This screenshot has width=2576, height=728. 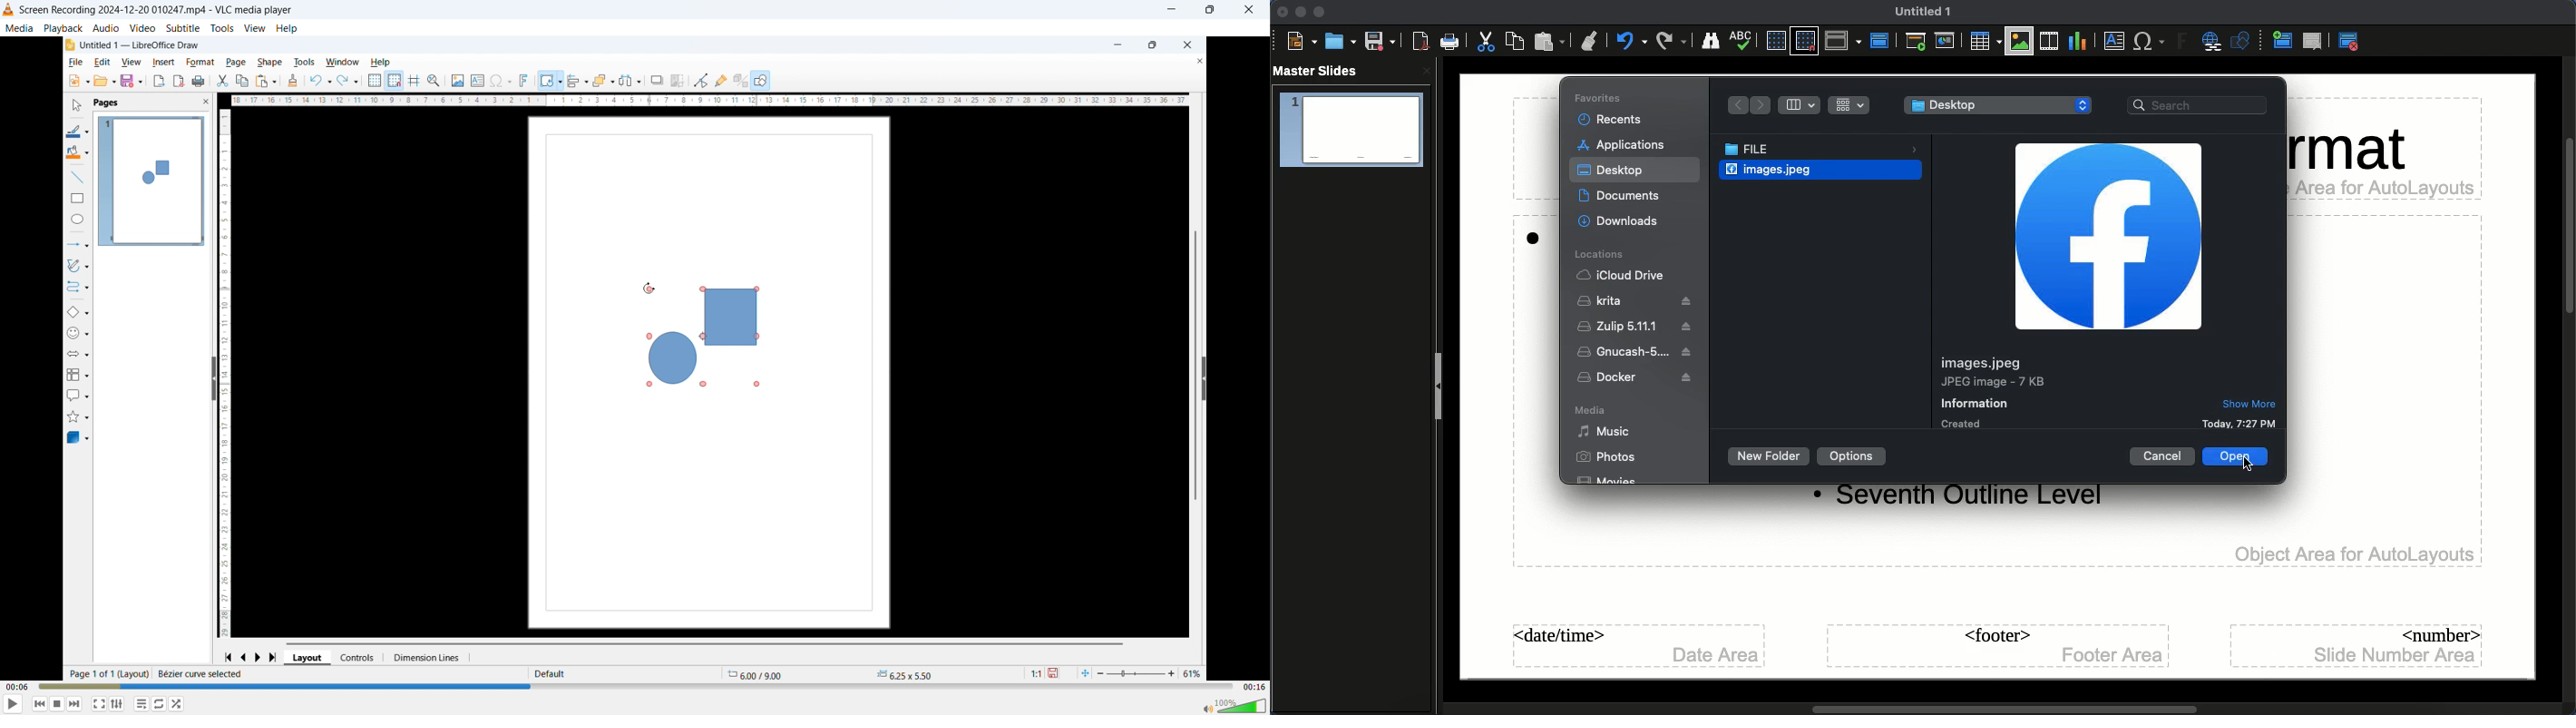 I want to click on Documents, so click(x=1628, y=197).